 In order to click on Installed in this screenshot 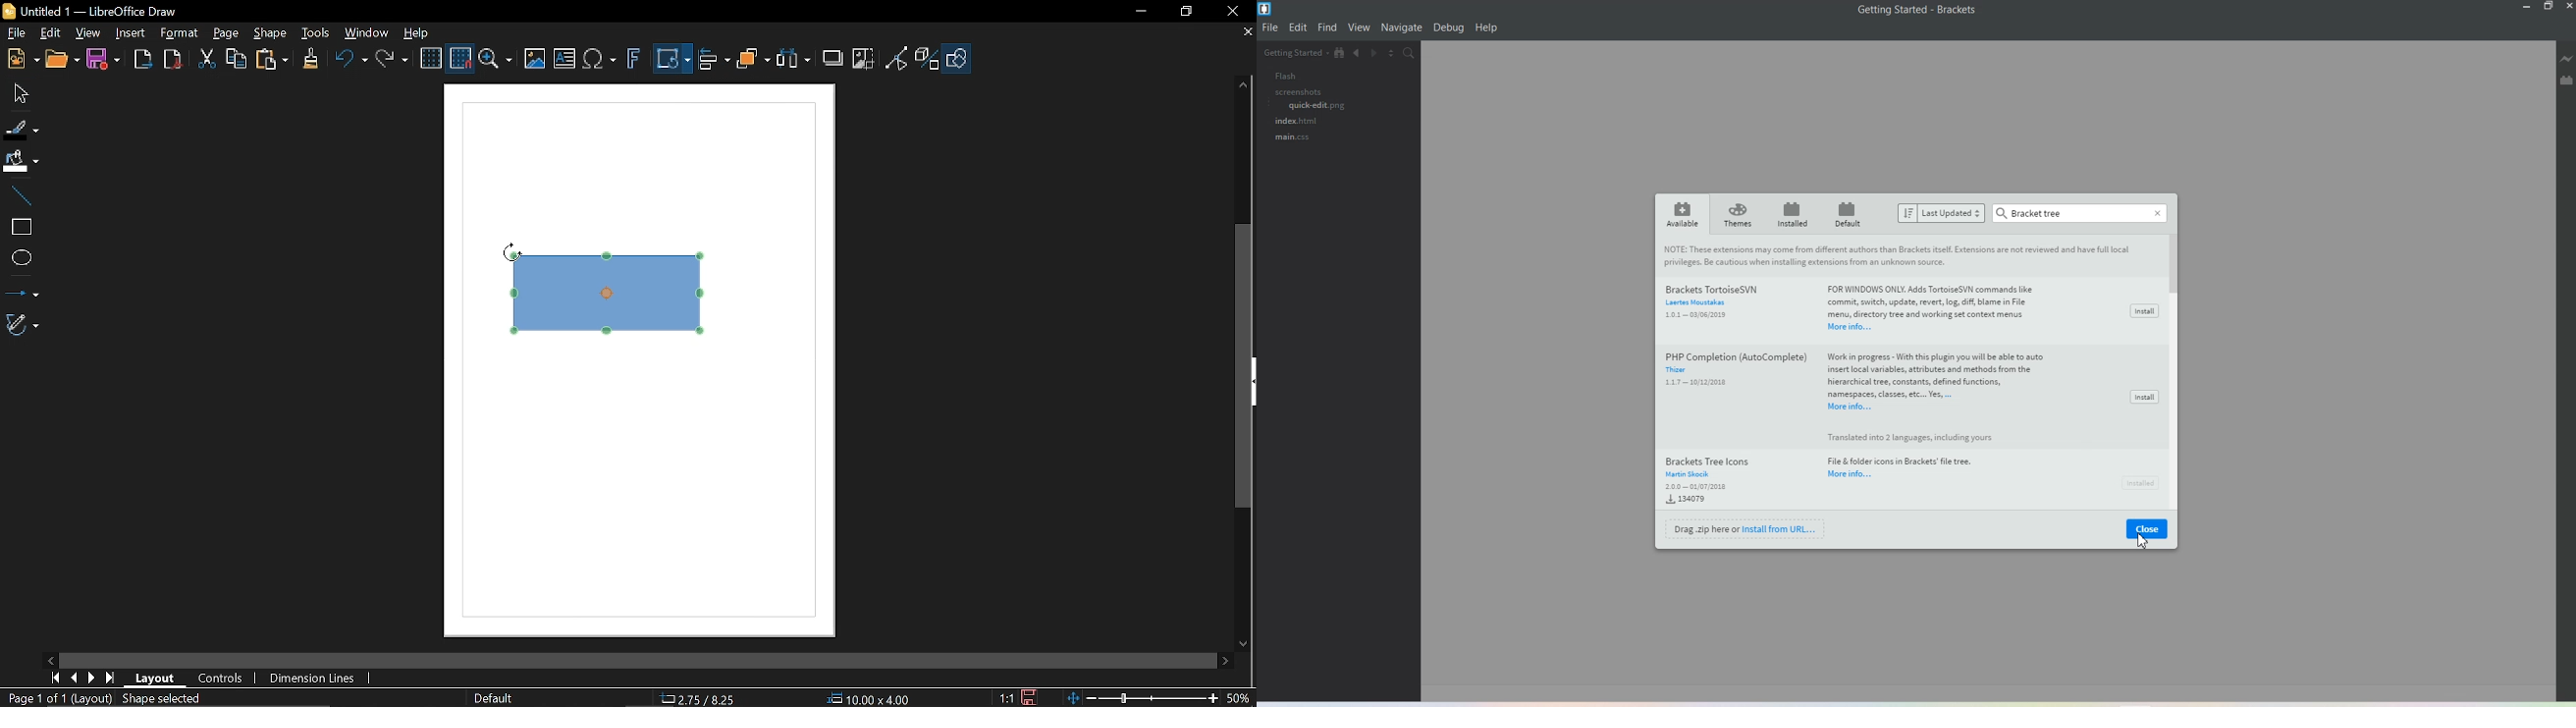, I will do `click(1793, 214)`.